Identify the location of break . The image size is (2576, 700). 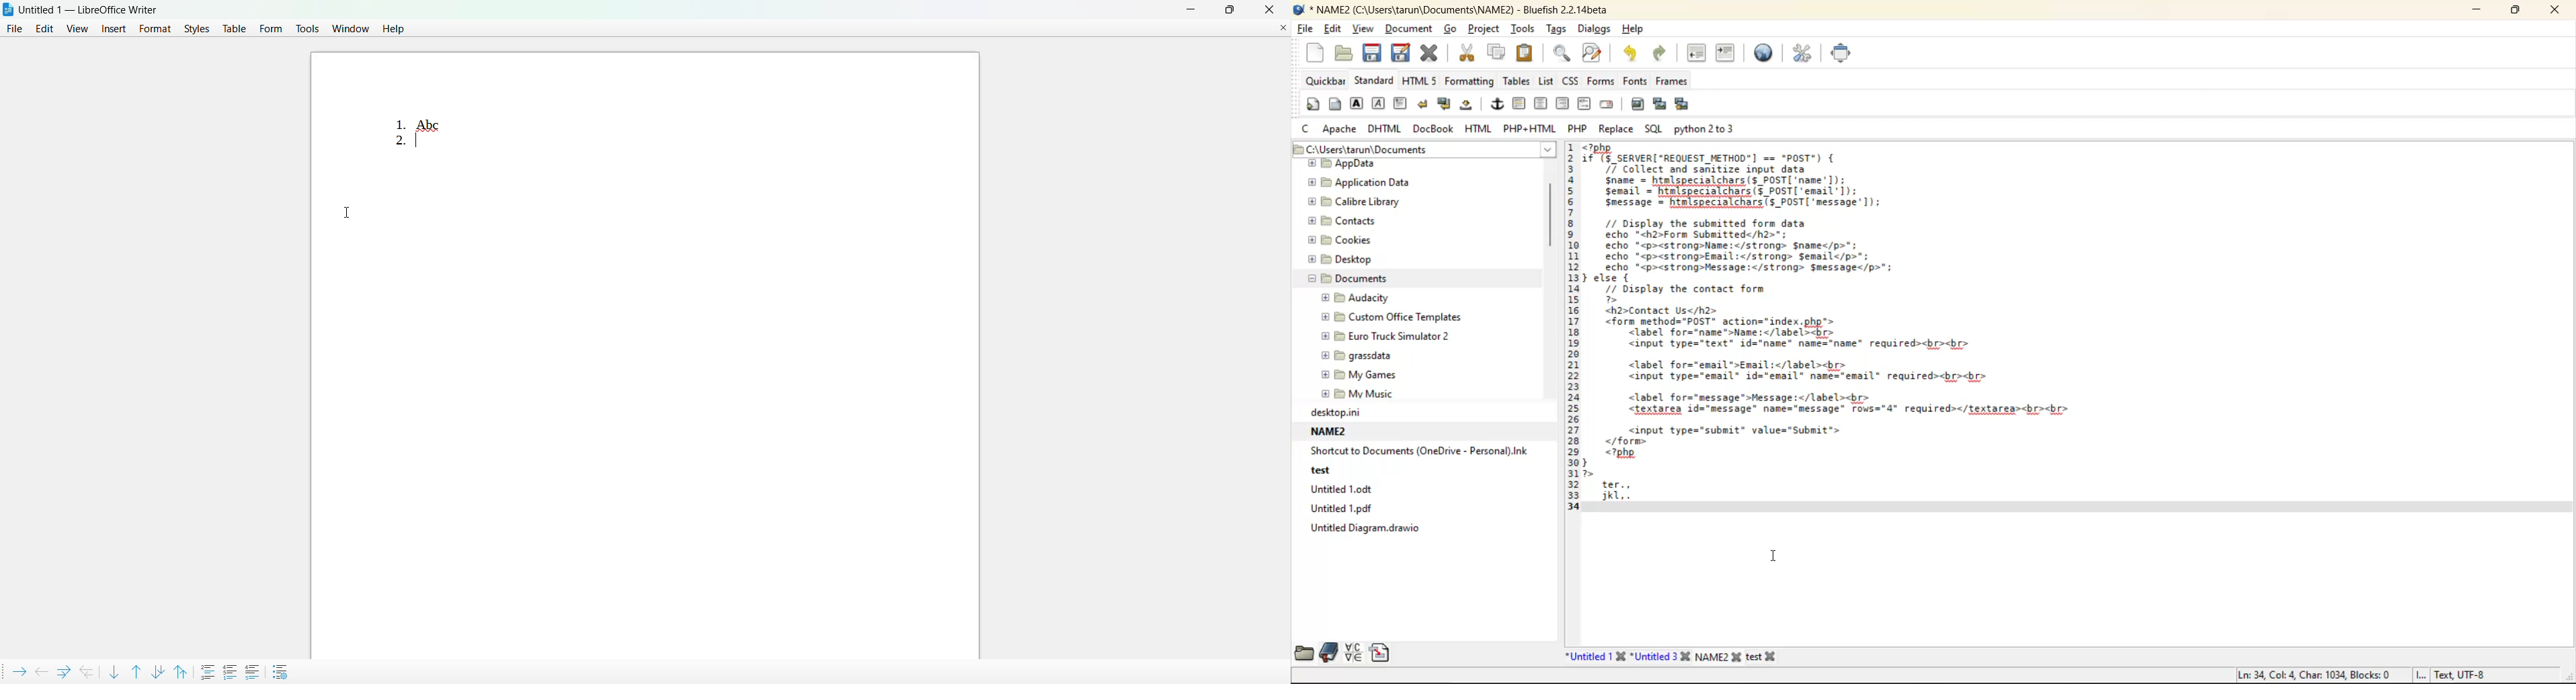
(1423, 104).